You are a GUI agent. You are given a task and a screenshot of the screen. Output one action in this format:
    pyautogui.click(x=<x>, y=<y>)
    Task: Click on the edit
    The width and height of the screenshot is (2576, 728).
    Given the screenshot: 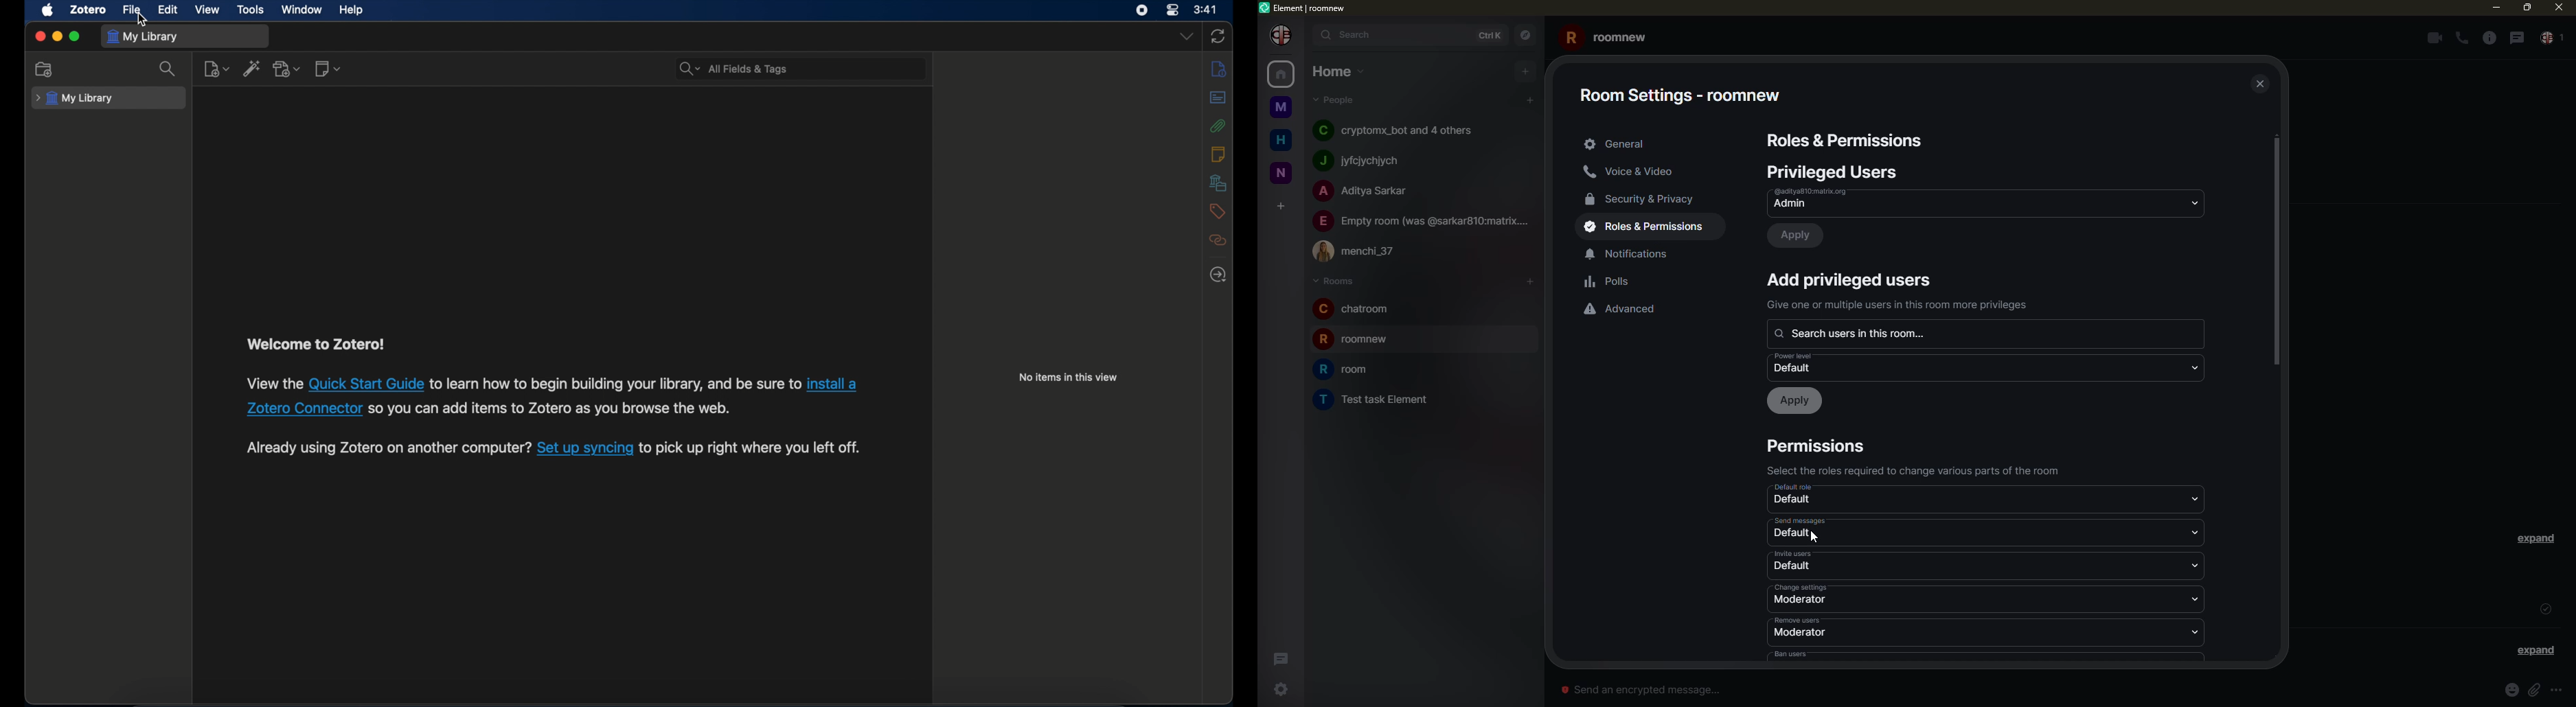 What is the action you would take?
    pyautogui.click(x=169, y=10)
    